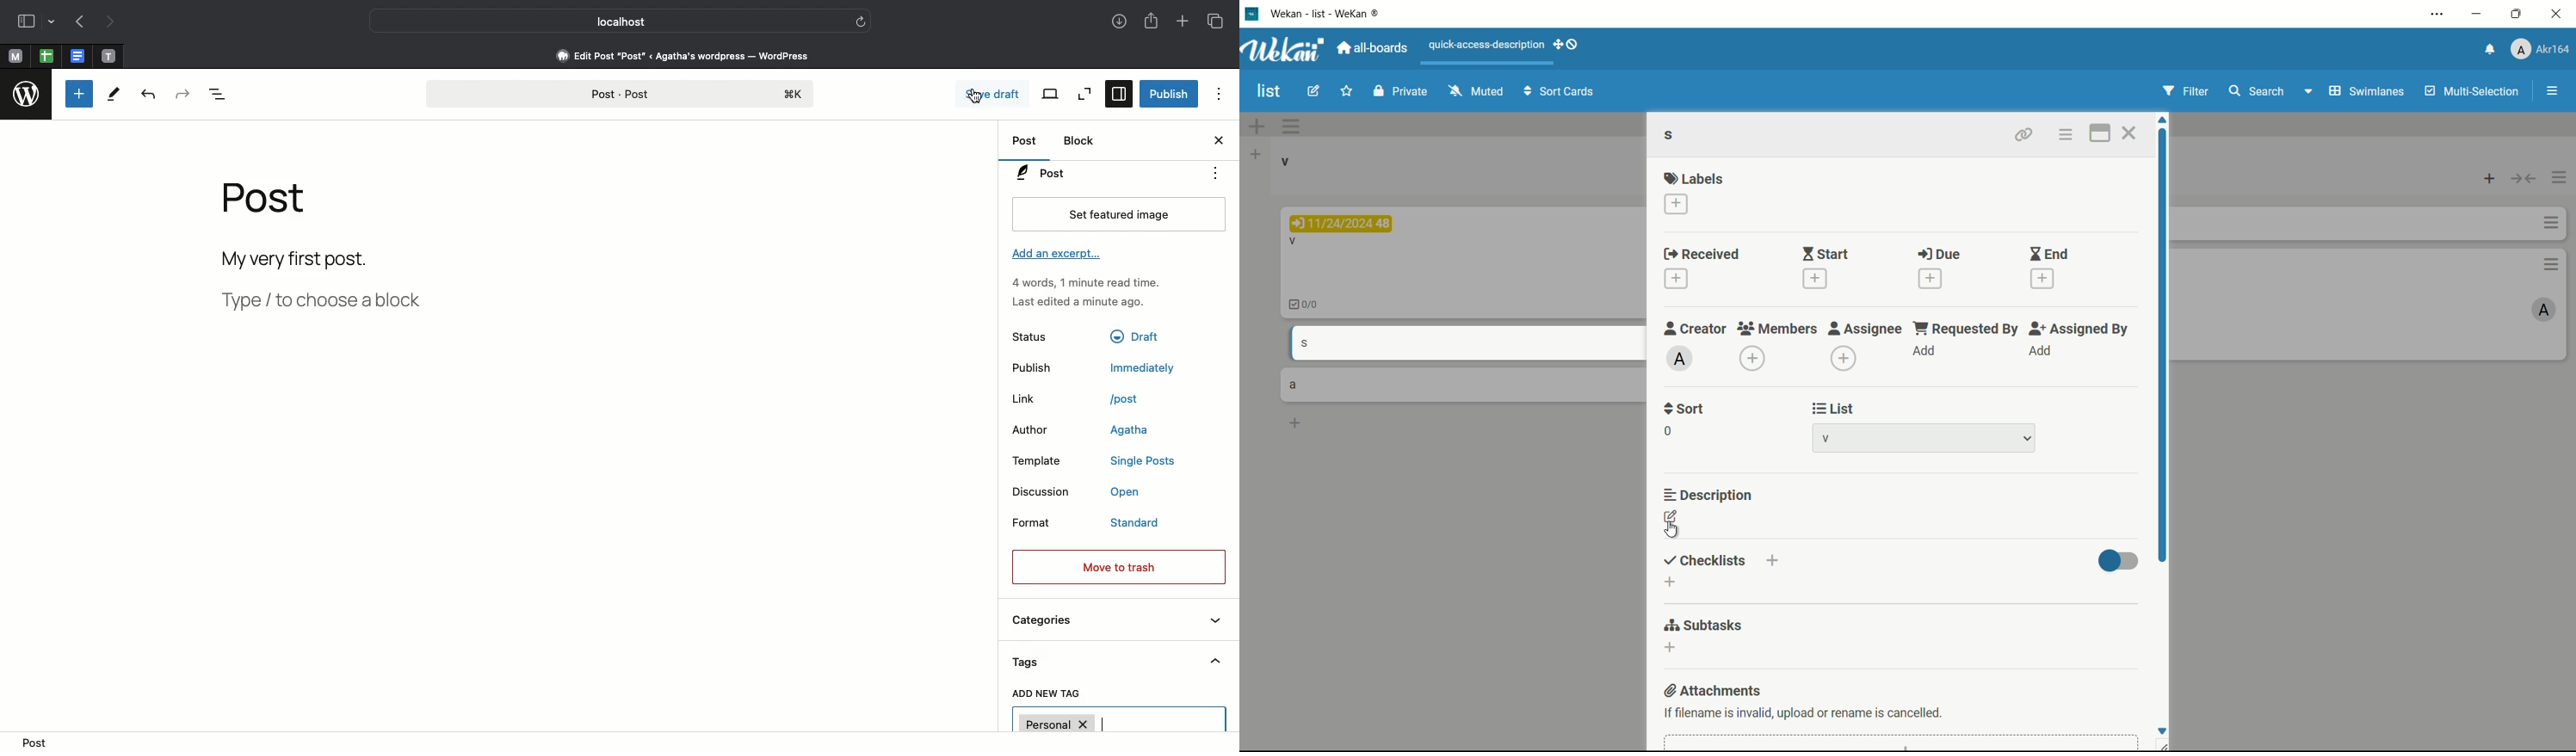  What do you see at coordinates (1126, 400) in the screenshot?
I see `post` at bounding box center [1126, 400].